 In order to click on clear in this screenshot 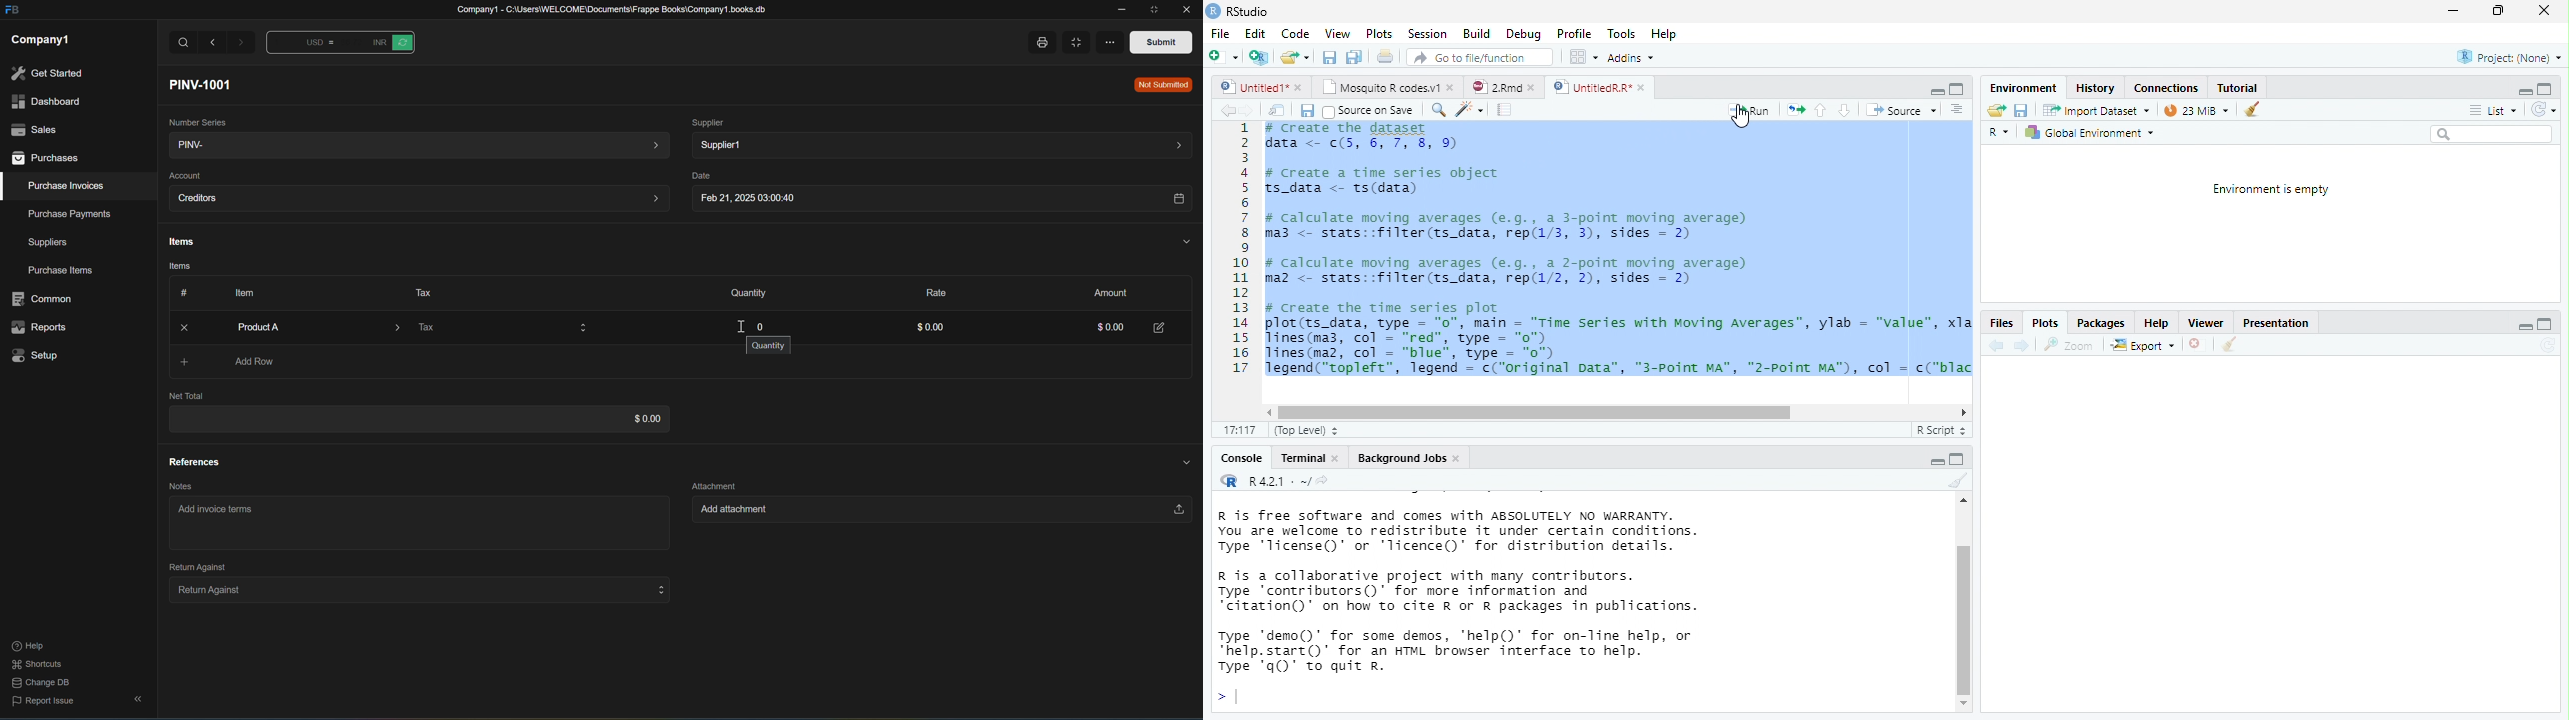, I will do `click(2228, 346)`.